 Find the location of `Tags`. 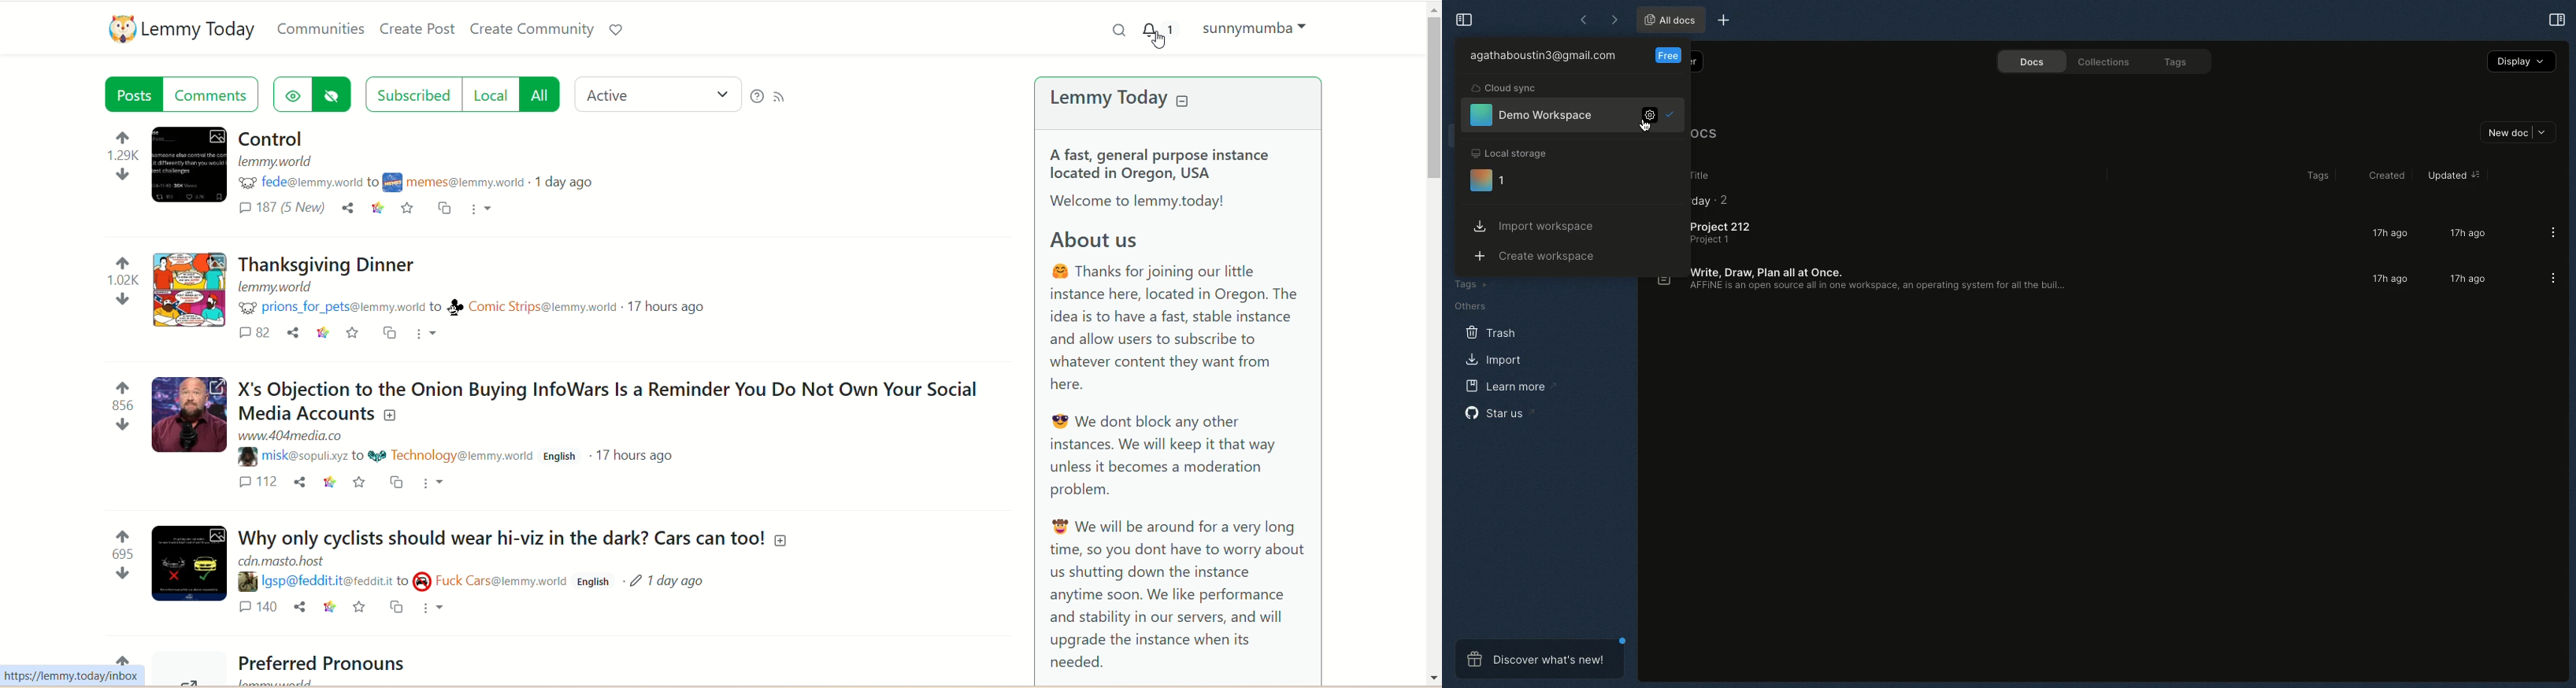

Tags is located at coordinates (2172, 61).